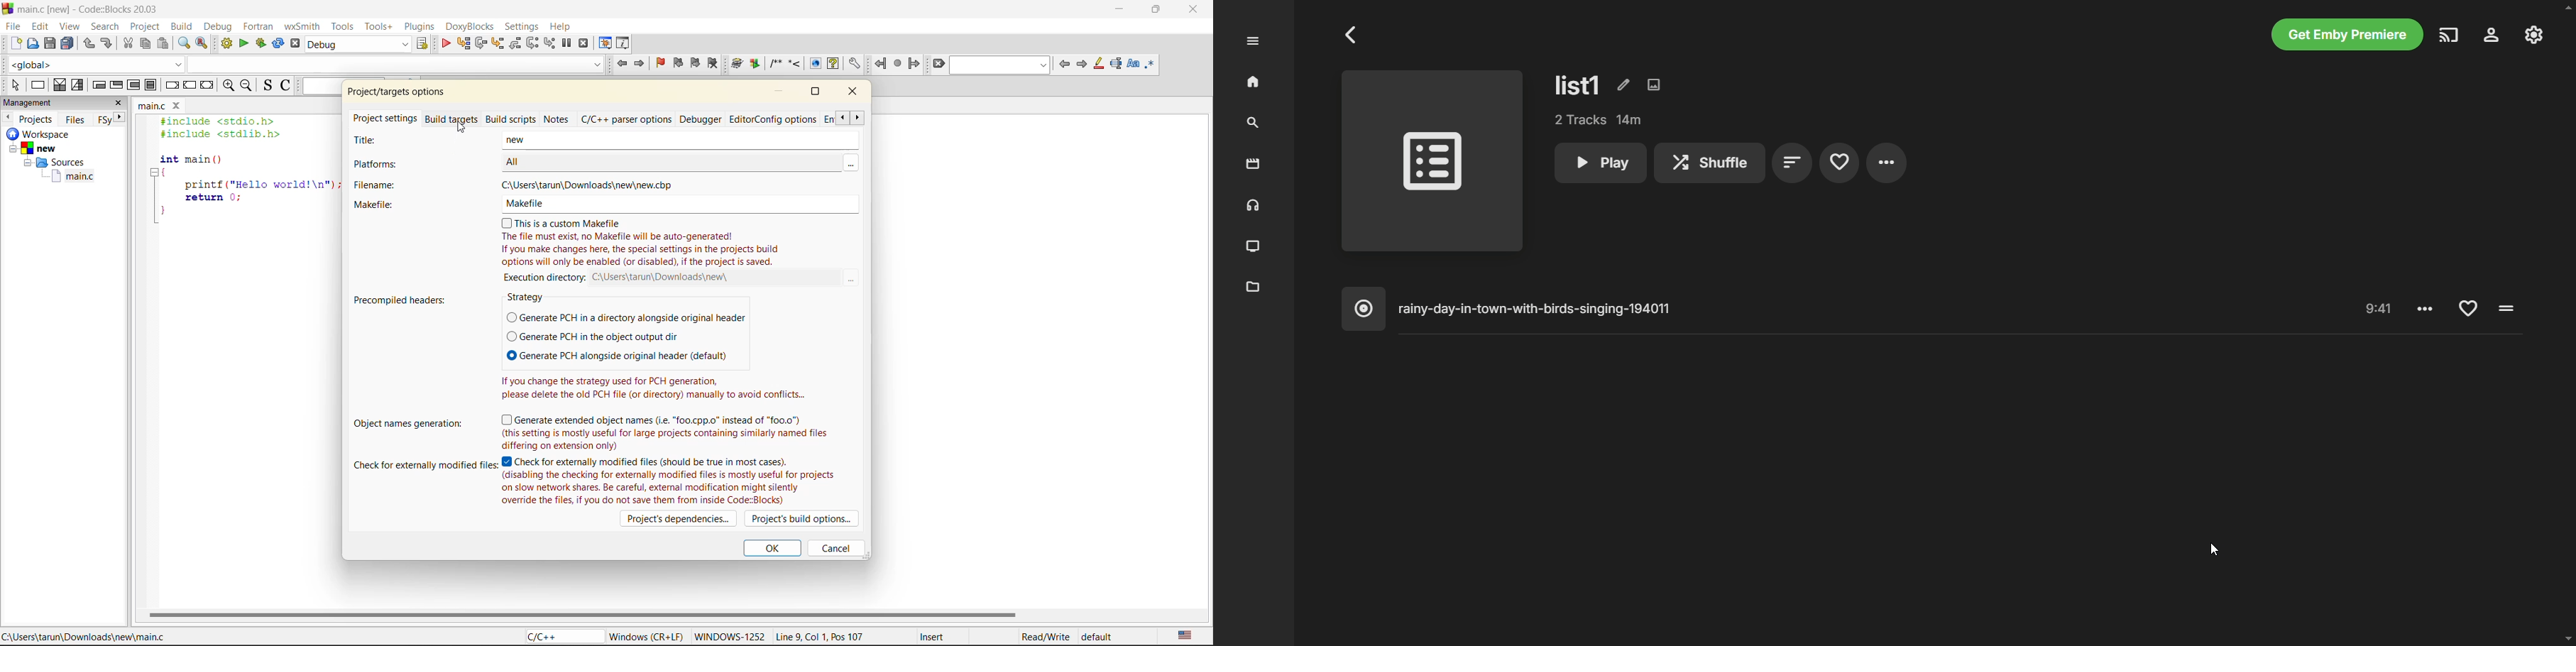  Describe the element at coordinates (671, 487) in the screenshot. I see `(disabling the checking for externally modified files is mostly useful for projects
on slow network shares. Be careful, external modification might silently
override the files, if you do not save them from inside Code:Blocks)` at that location.